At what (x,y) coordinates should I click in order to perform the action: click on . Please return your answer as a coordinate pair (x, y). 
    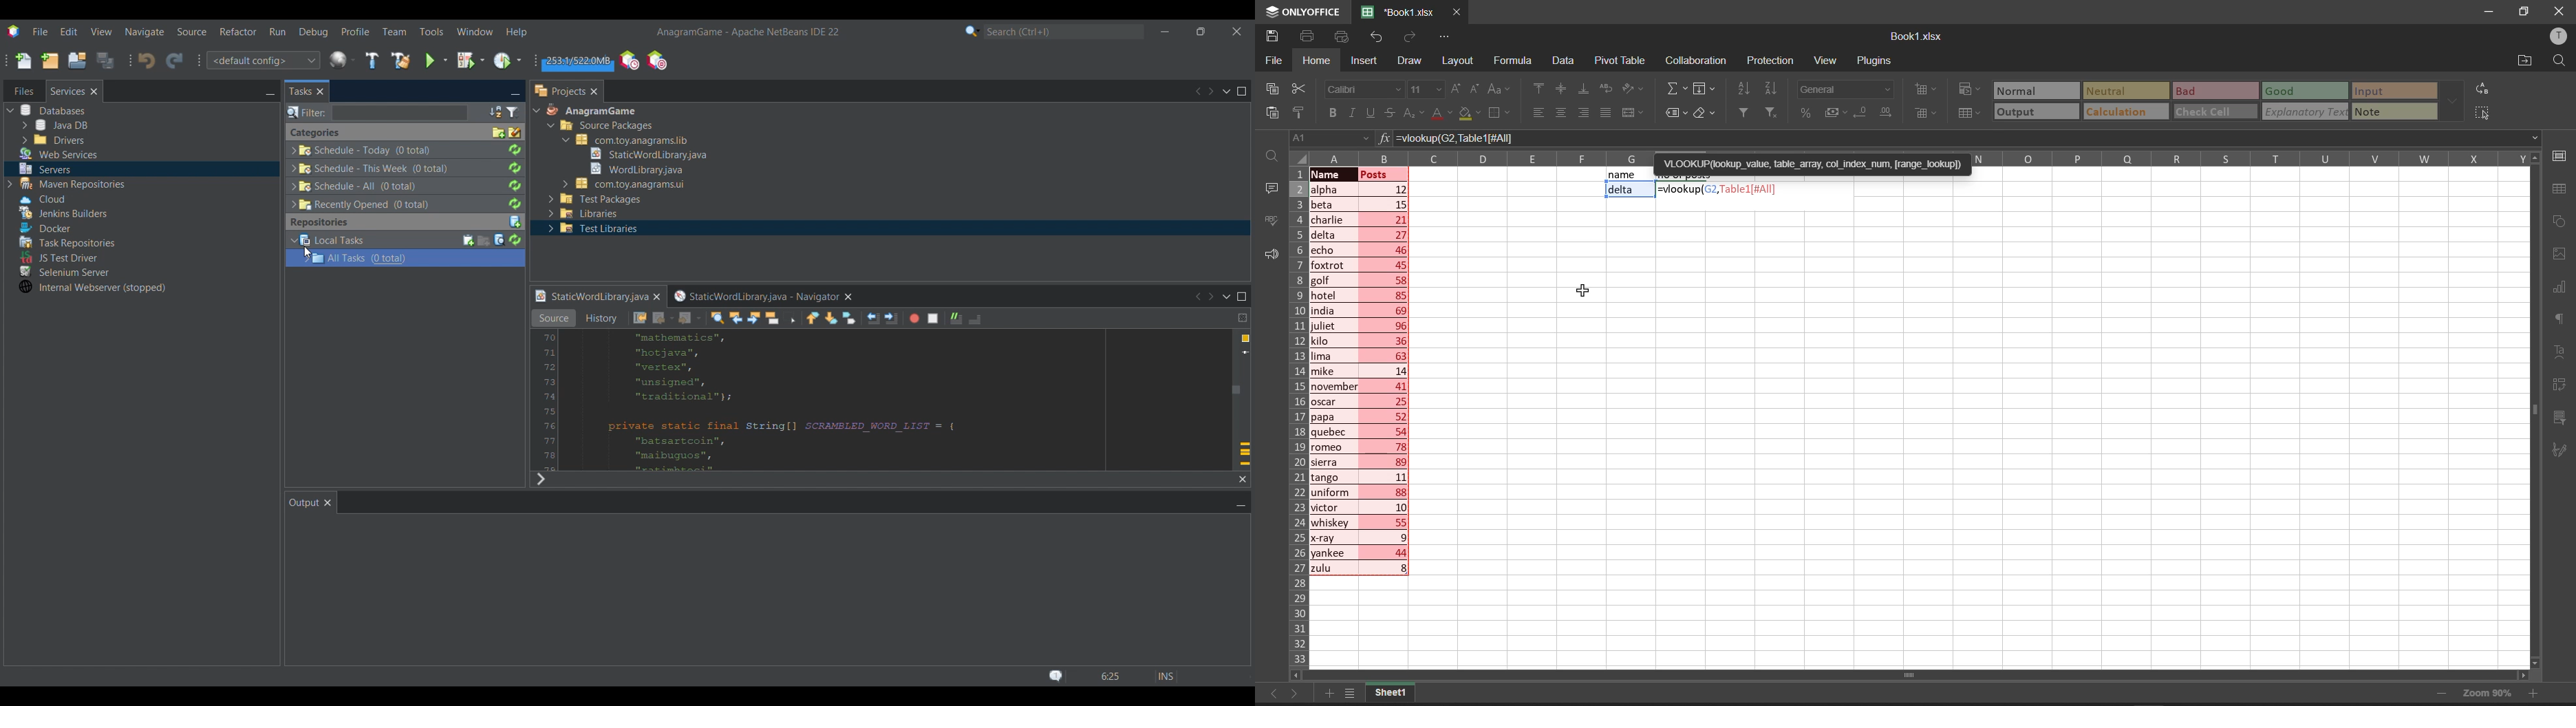
    Looking at the image, I should click on (404, 148).